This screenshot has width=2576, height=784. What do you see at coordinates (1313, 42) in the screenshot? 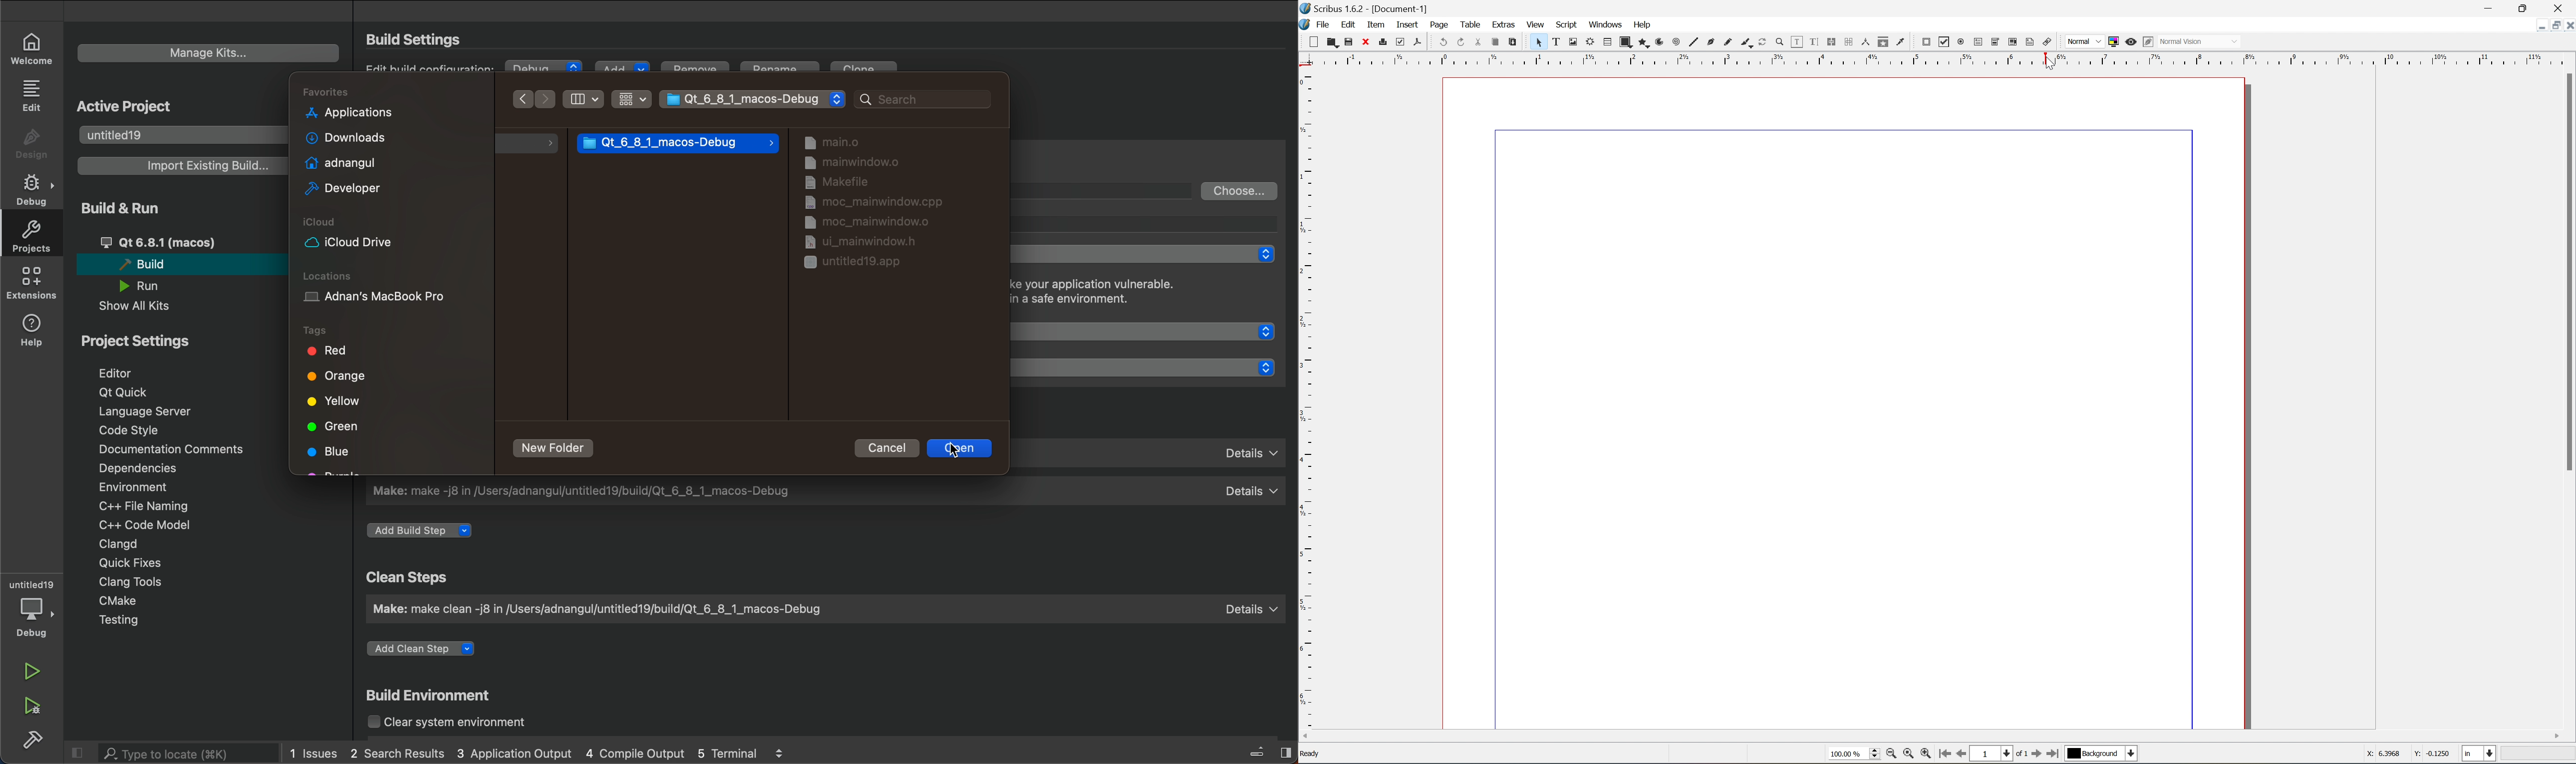
I see `new` at bounding box center [1313, 42].